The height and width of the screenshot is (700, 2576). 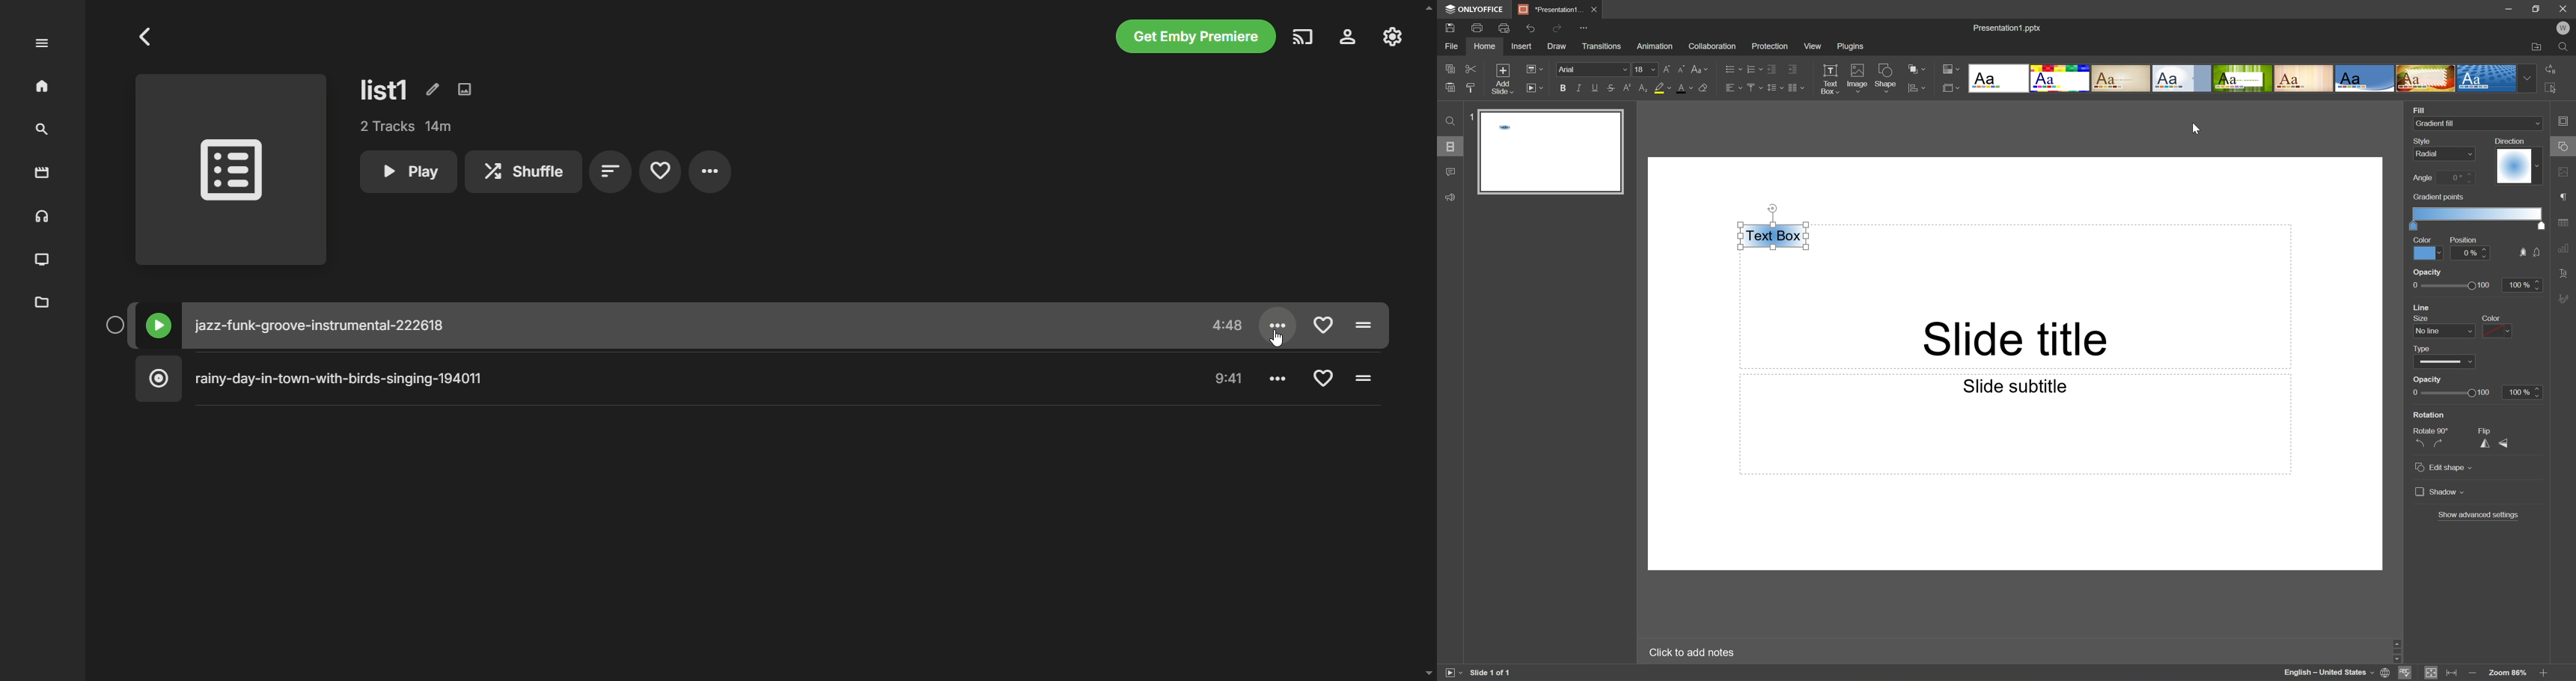 What do you see at coordinates (1771, 46) in the screenshot?
I see `Protection` at bounding box center [1771, 46].